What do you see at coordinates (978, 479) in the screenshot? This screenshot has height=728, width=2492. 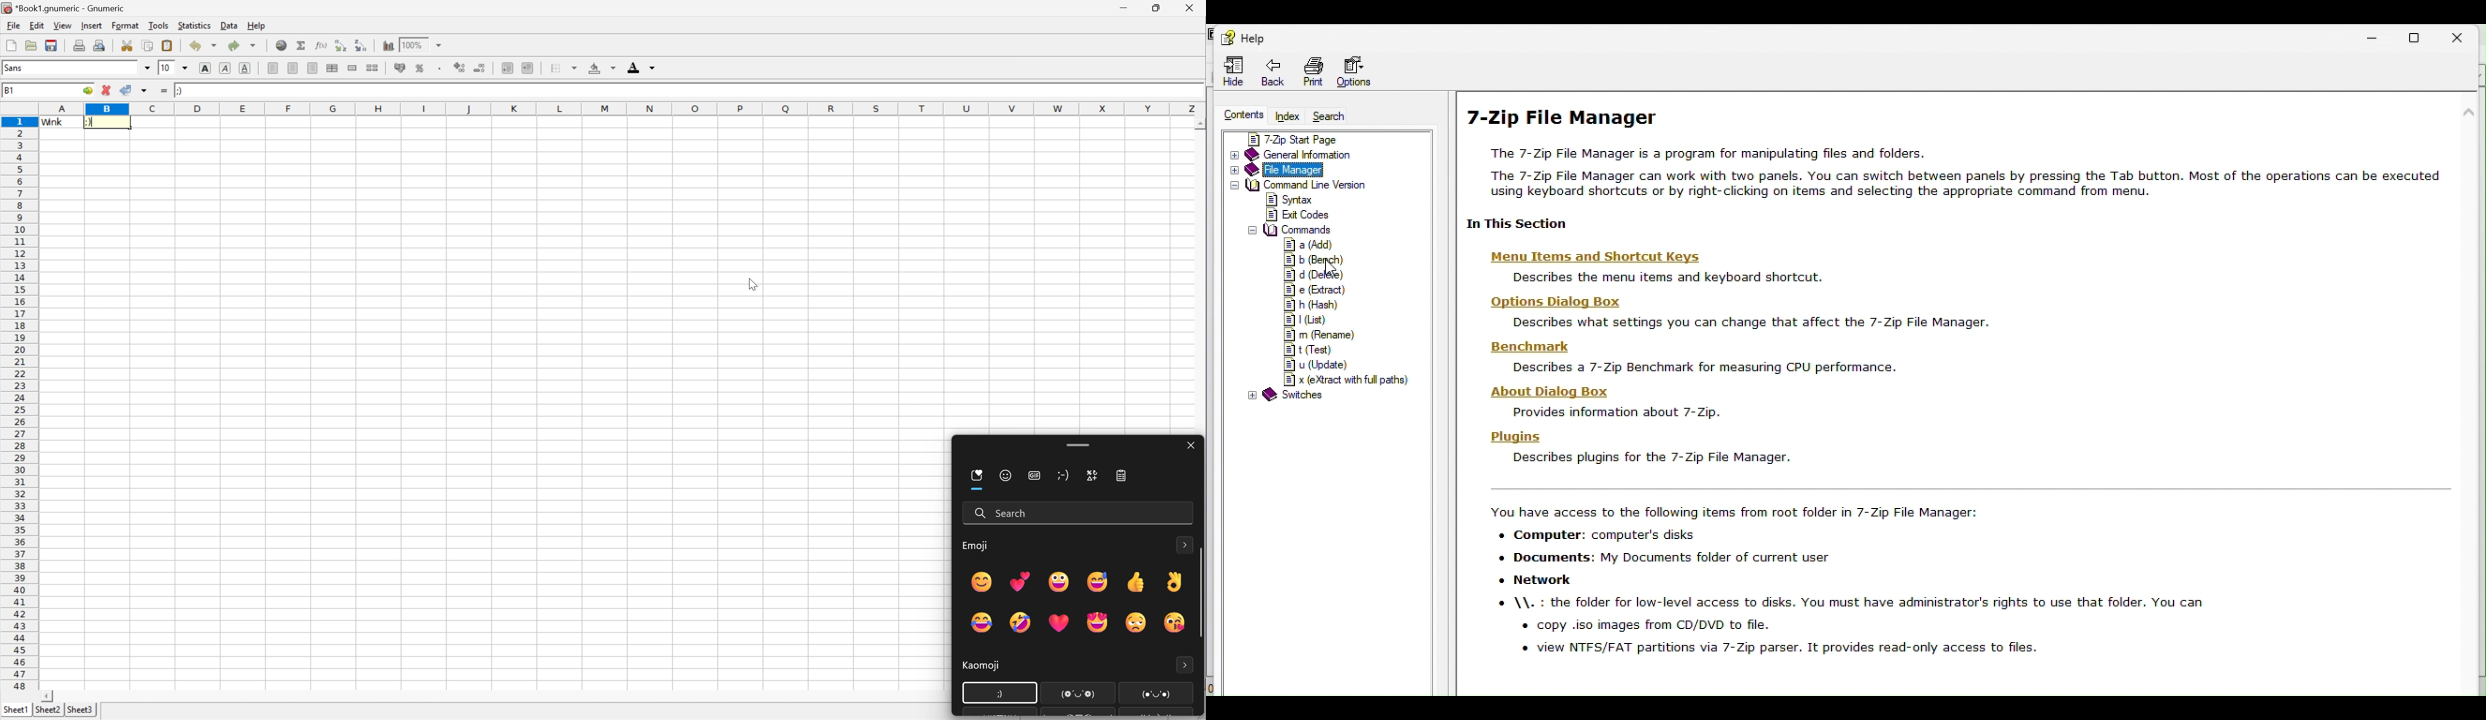 I see `most recently used` at bounding box center [978, 479].